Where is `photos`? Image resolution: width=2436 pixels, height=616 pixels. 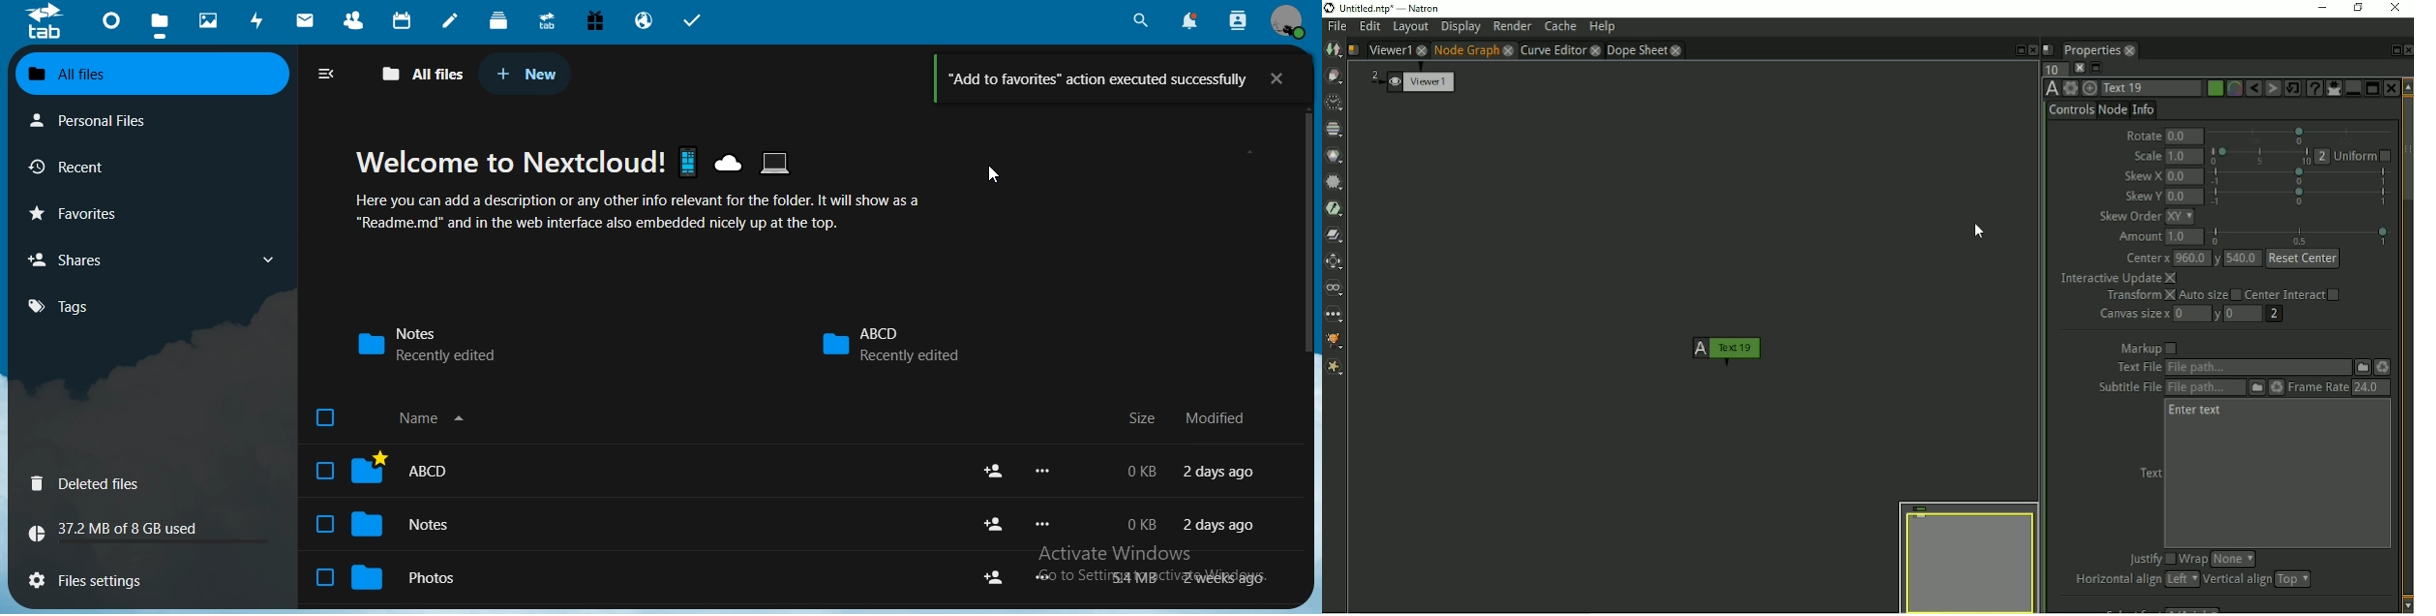
photos is located at coordinates (212, 19).